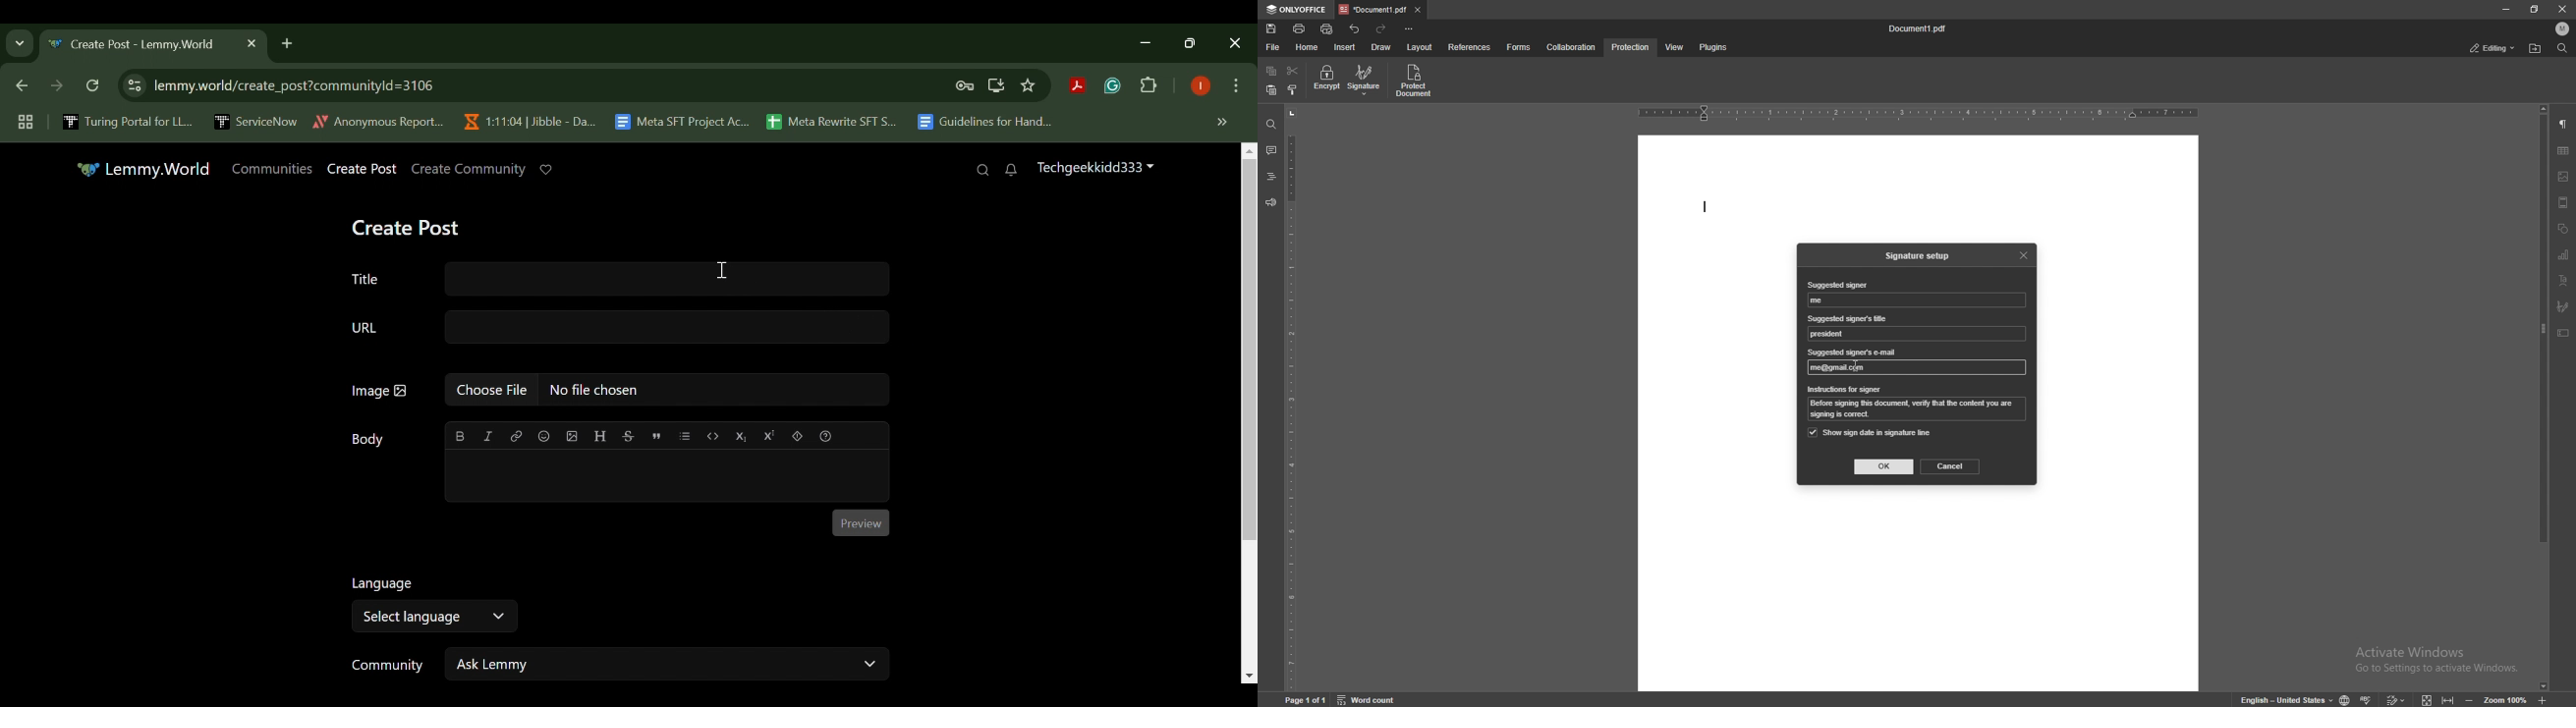  Describe the element at coordinates (832, 123) in the screenshot. I see `Meta Rewrite SFT S...` at that location.